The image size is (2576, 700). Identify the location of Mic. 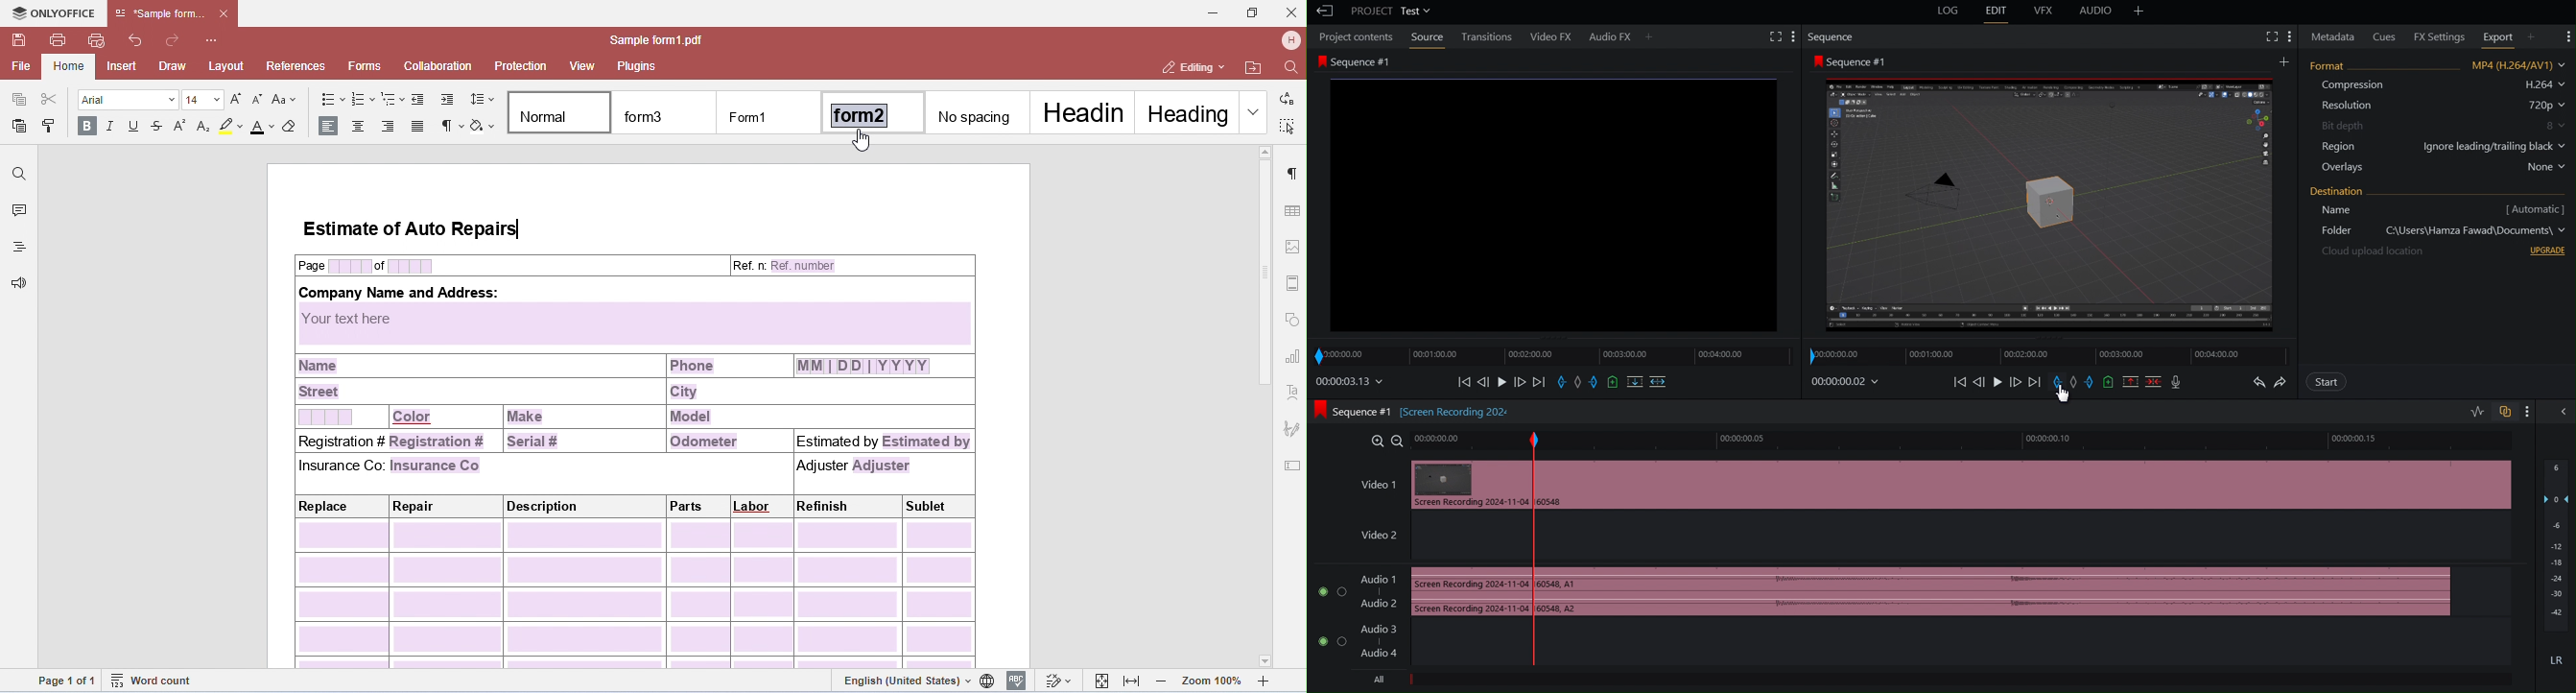
(2180, 383).